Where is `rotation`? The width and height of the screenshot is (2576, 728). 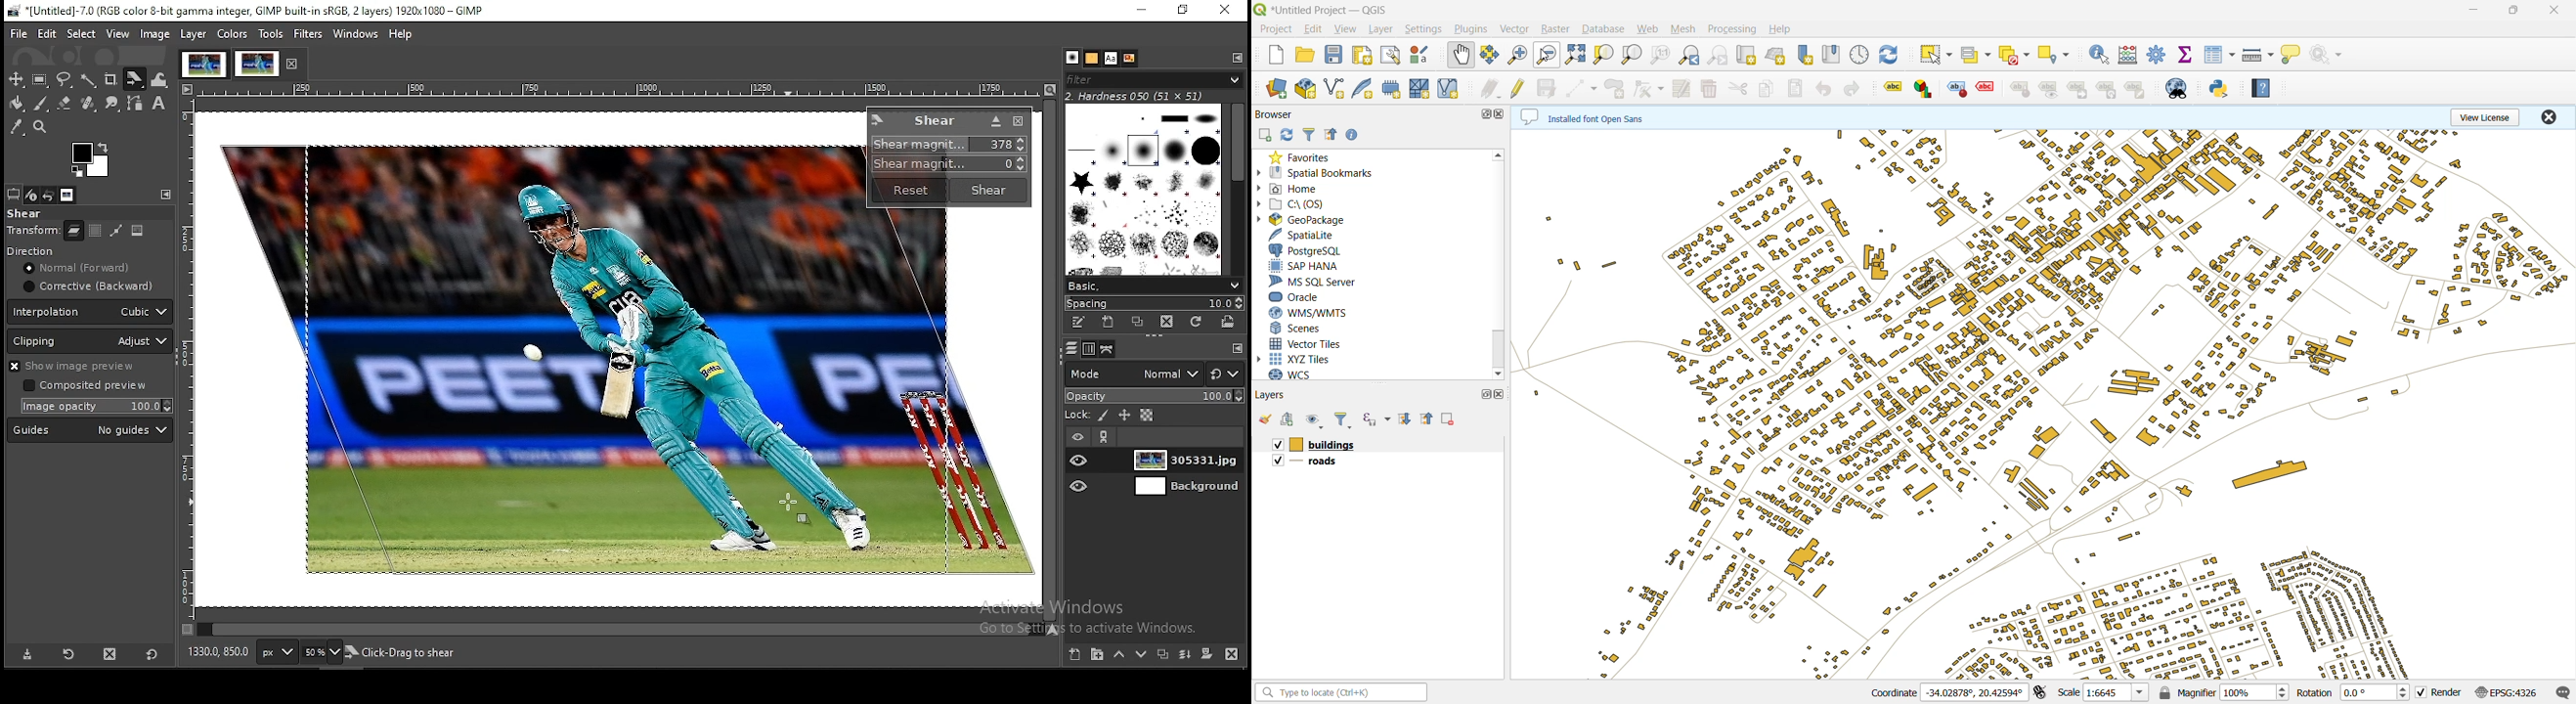 rotation is located at coordinates (2351, 694).